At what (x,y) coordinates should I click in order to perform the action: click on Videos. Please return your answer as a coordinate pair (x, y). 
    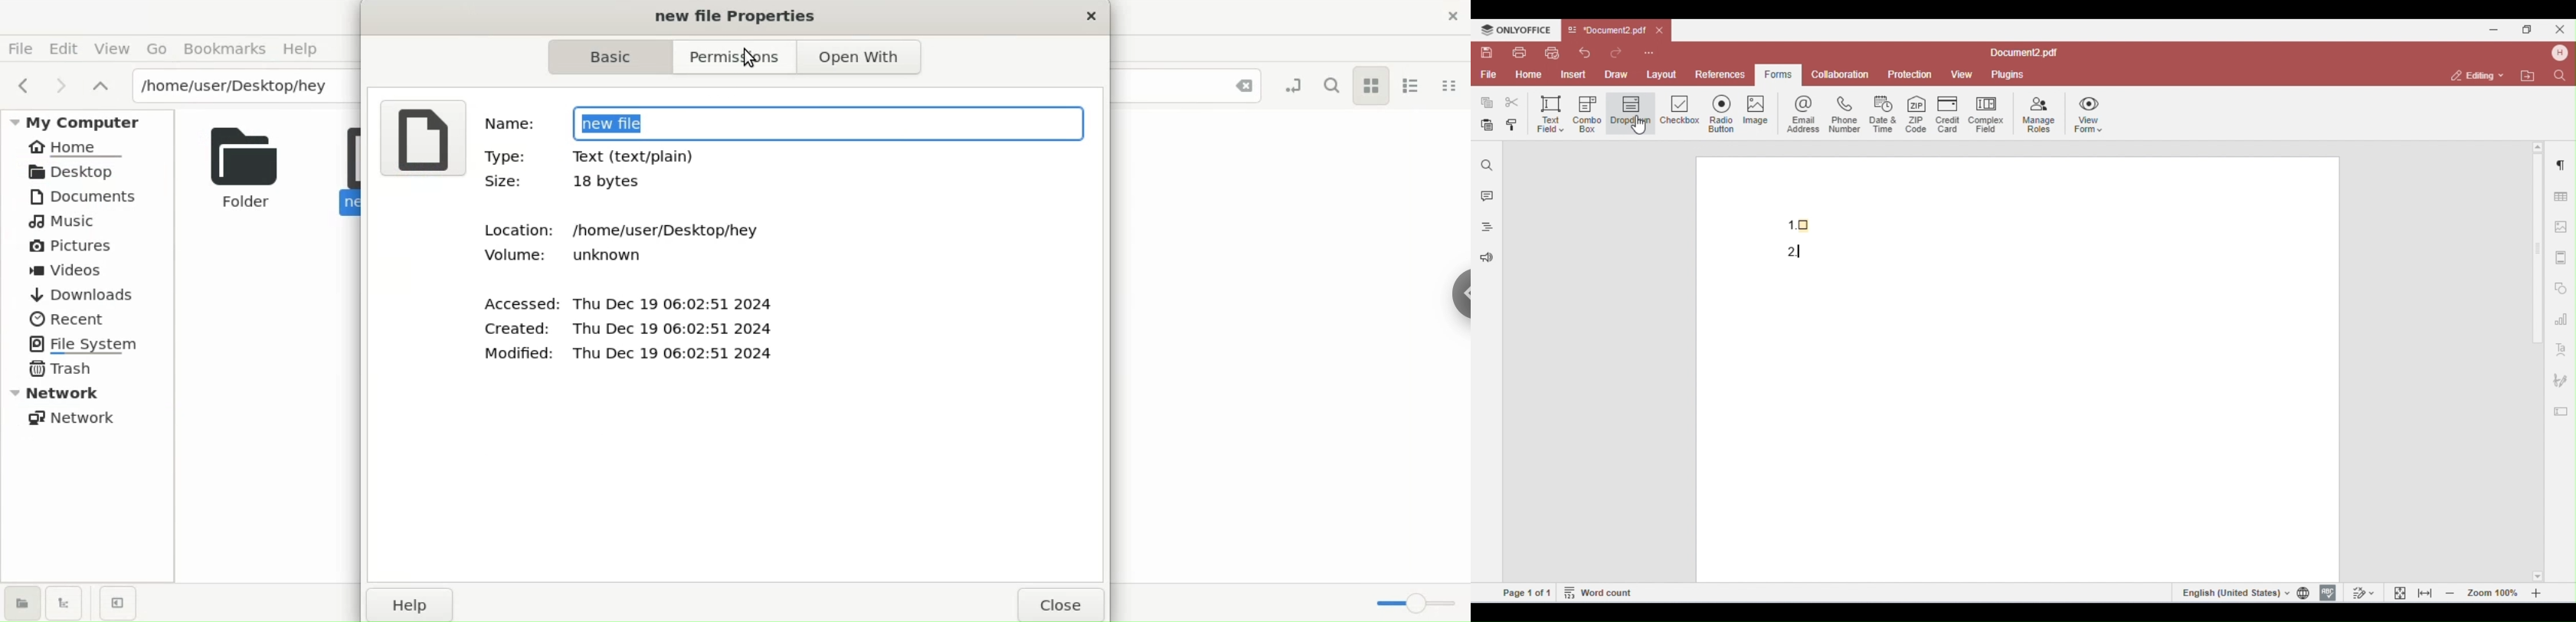
    Looking at the image, I should click on (77, 271).